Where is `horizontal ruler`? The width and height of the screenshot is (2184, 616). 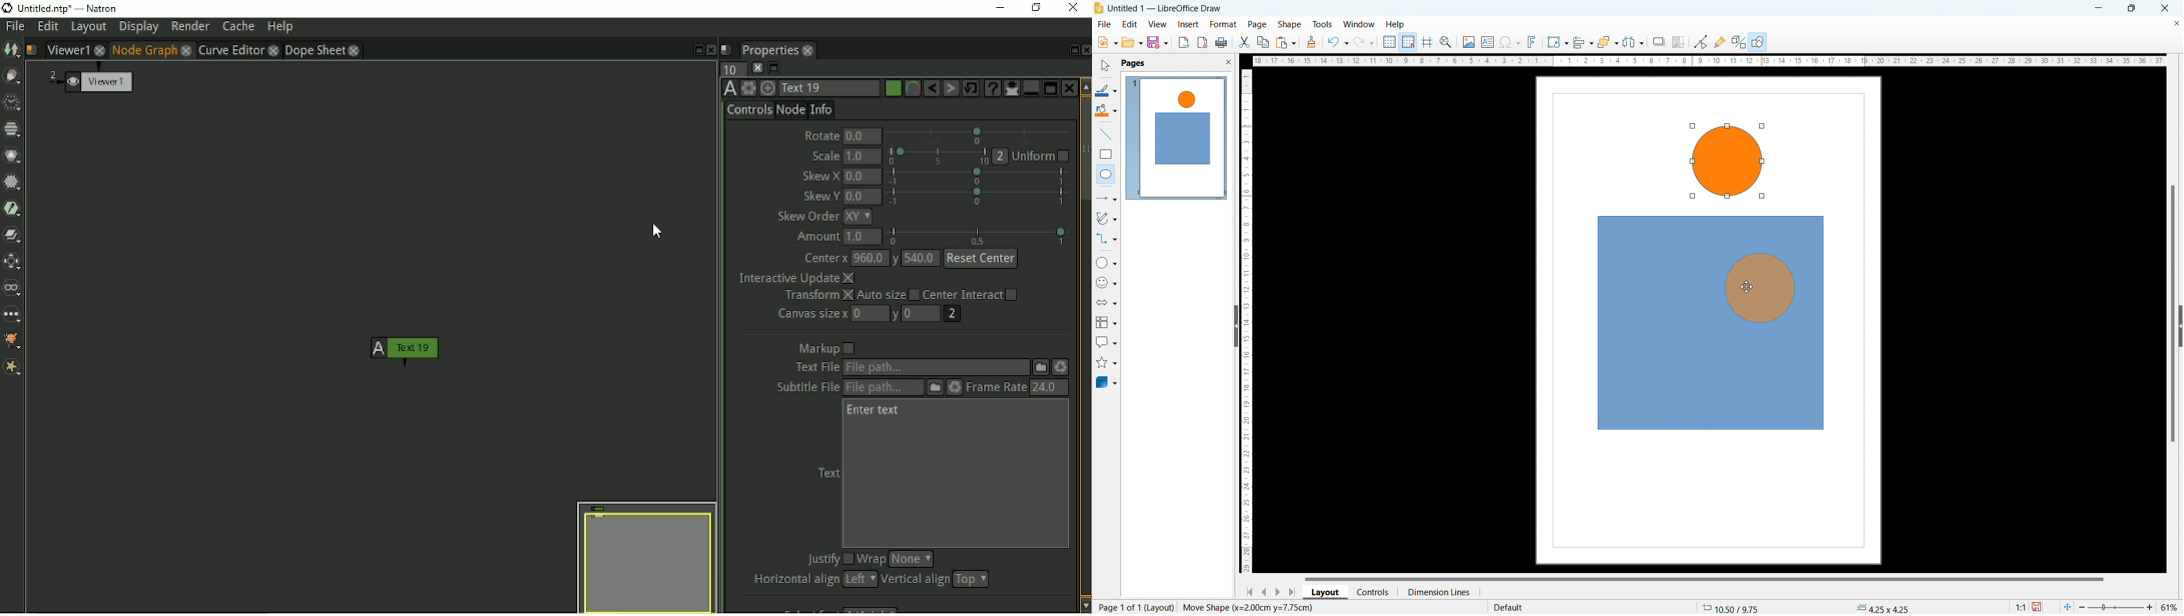 horizontal ruler is located at coordinates (1709, 60).